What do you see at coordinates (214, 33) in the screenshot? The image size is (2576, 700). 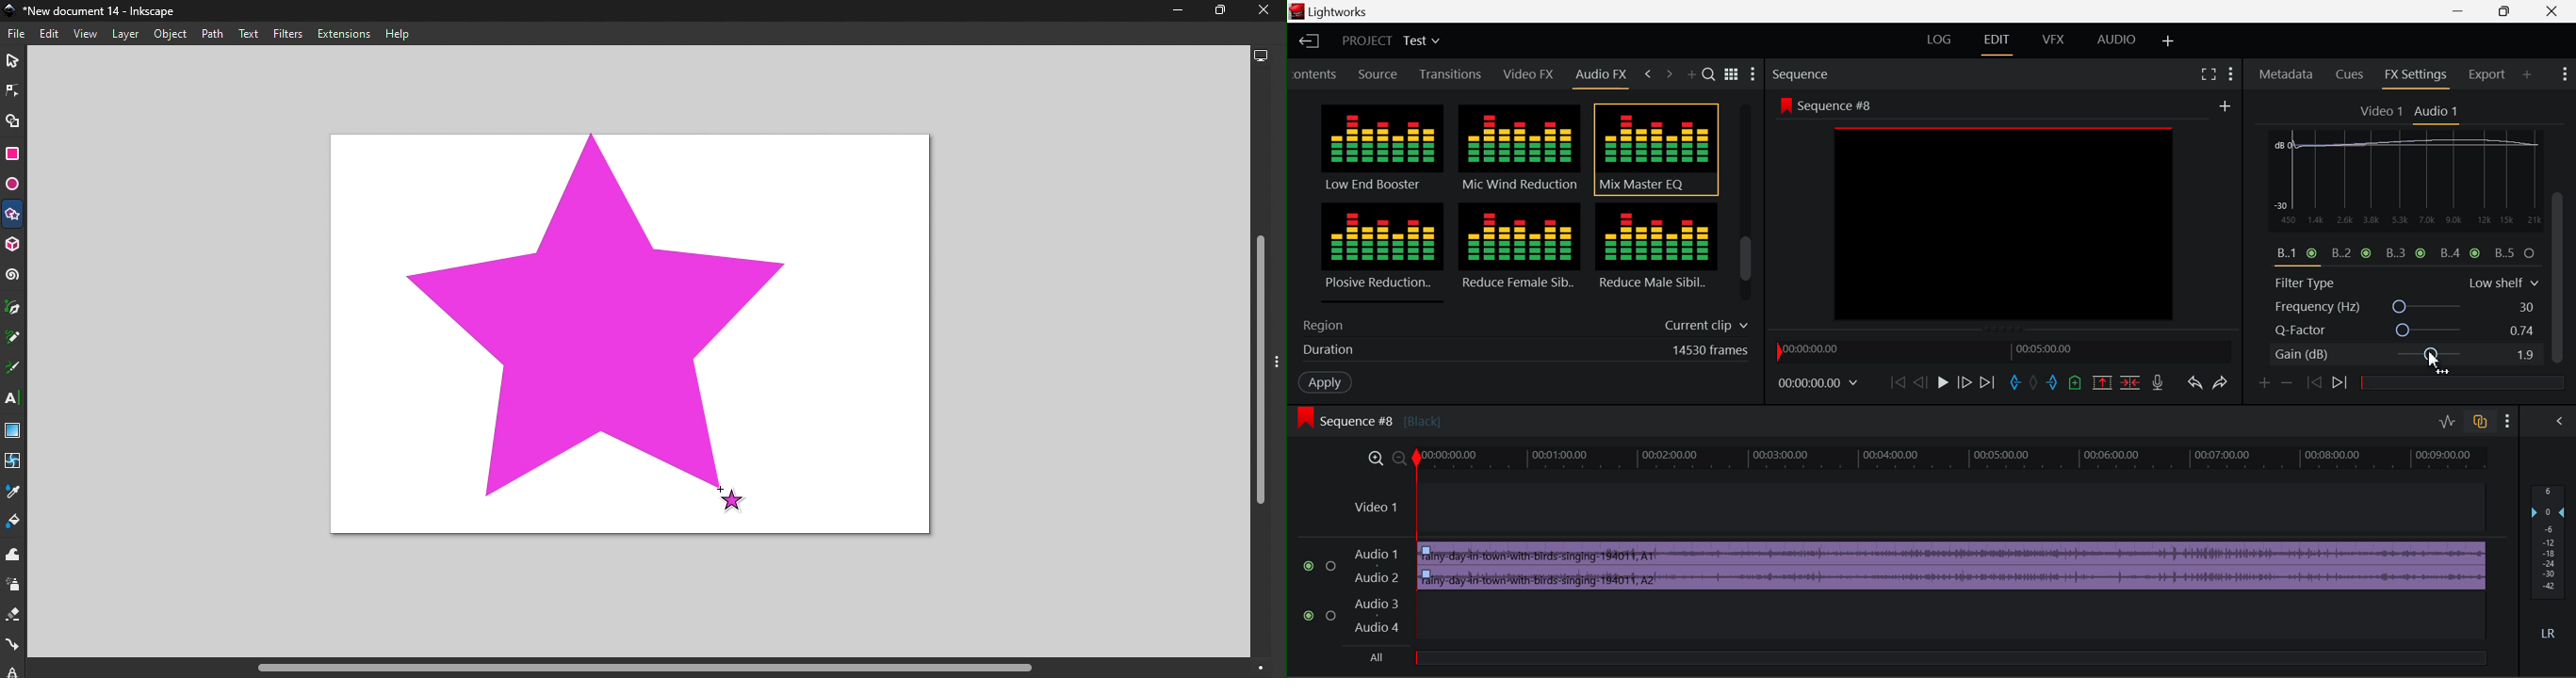 I see `Path` at bounding box center [214, 33].